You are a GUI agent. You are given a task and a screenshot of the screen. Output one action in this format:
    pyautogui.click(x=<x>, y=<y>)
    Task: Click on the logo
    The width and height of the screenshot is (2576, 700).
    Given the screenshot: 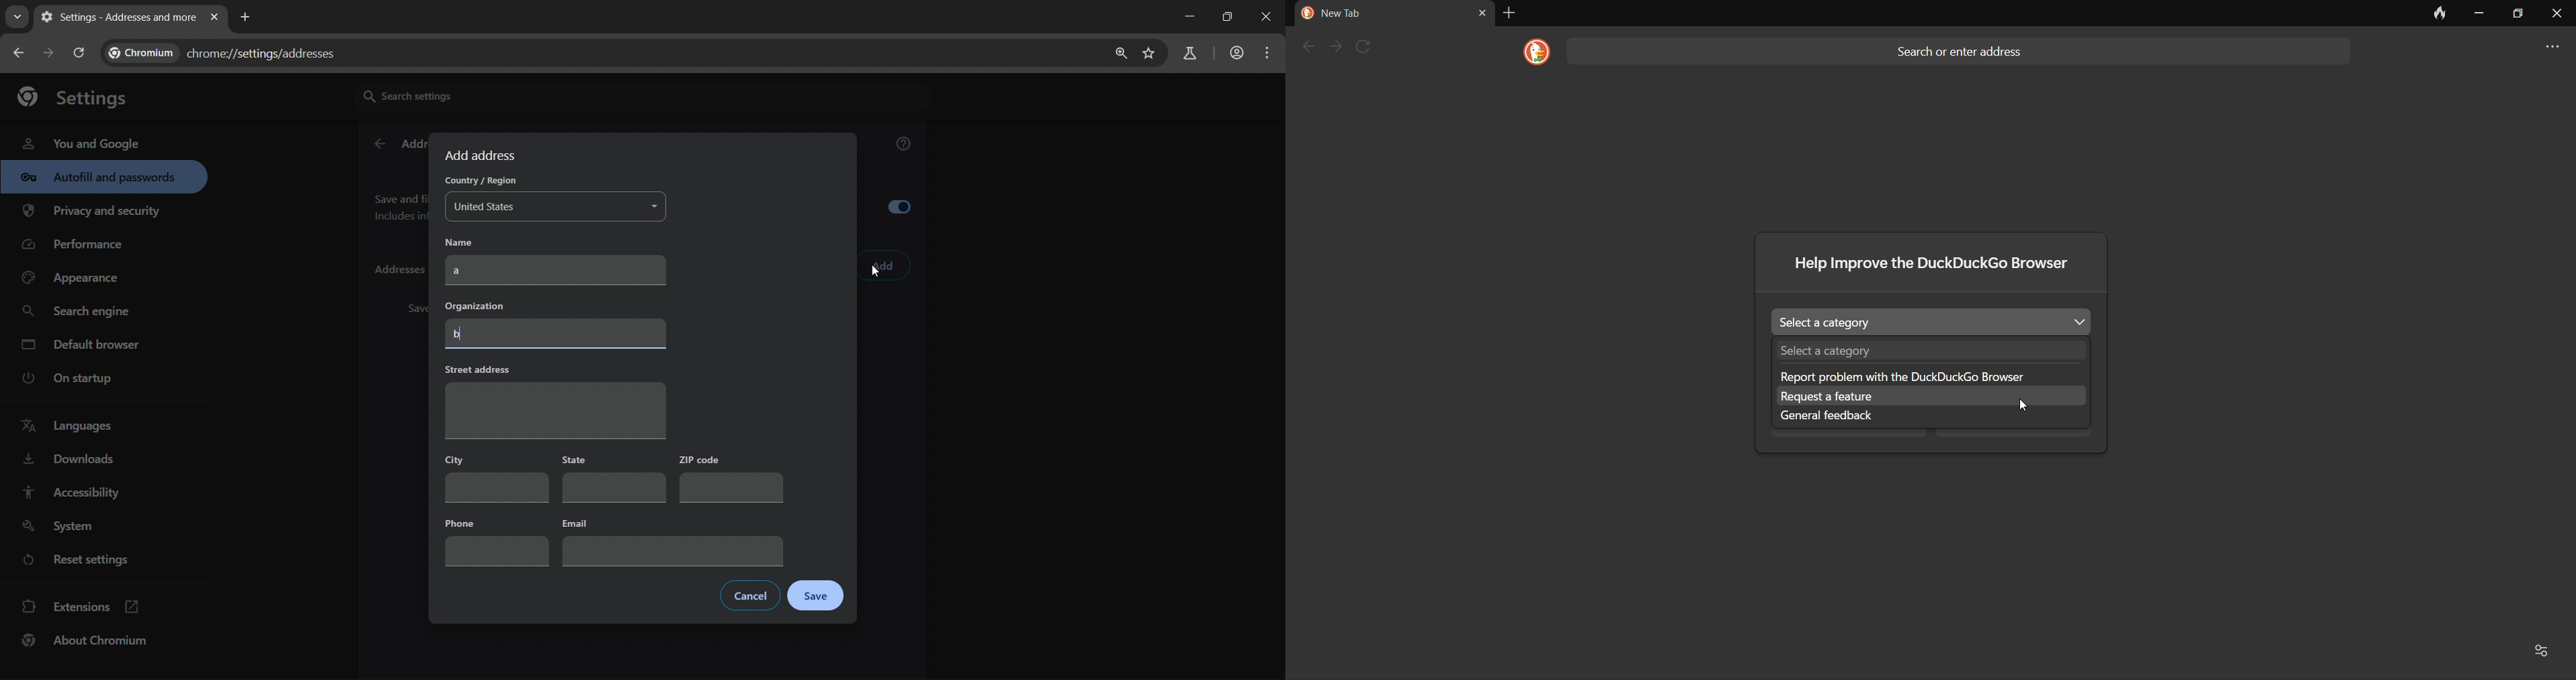 What is the action you would take?
    pyautogui.click(x=1532, y=52)
    